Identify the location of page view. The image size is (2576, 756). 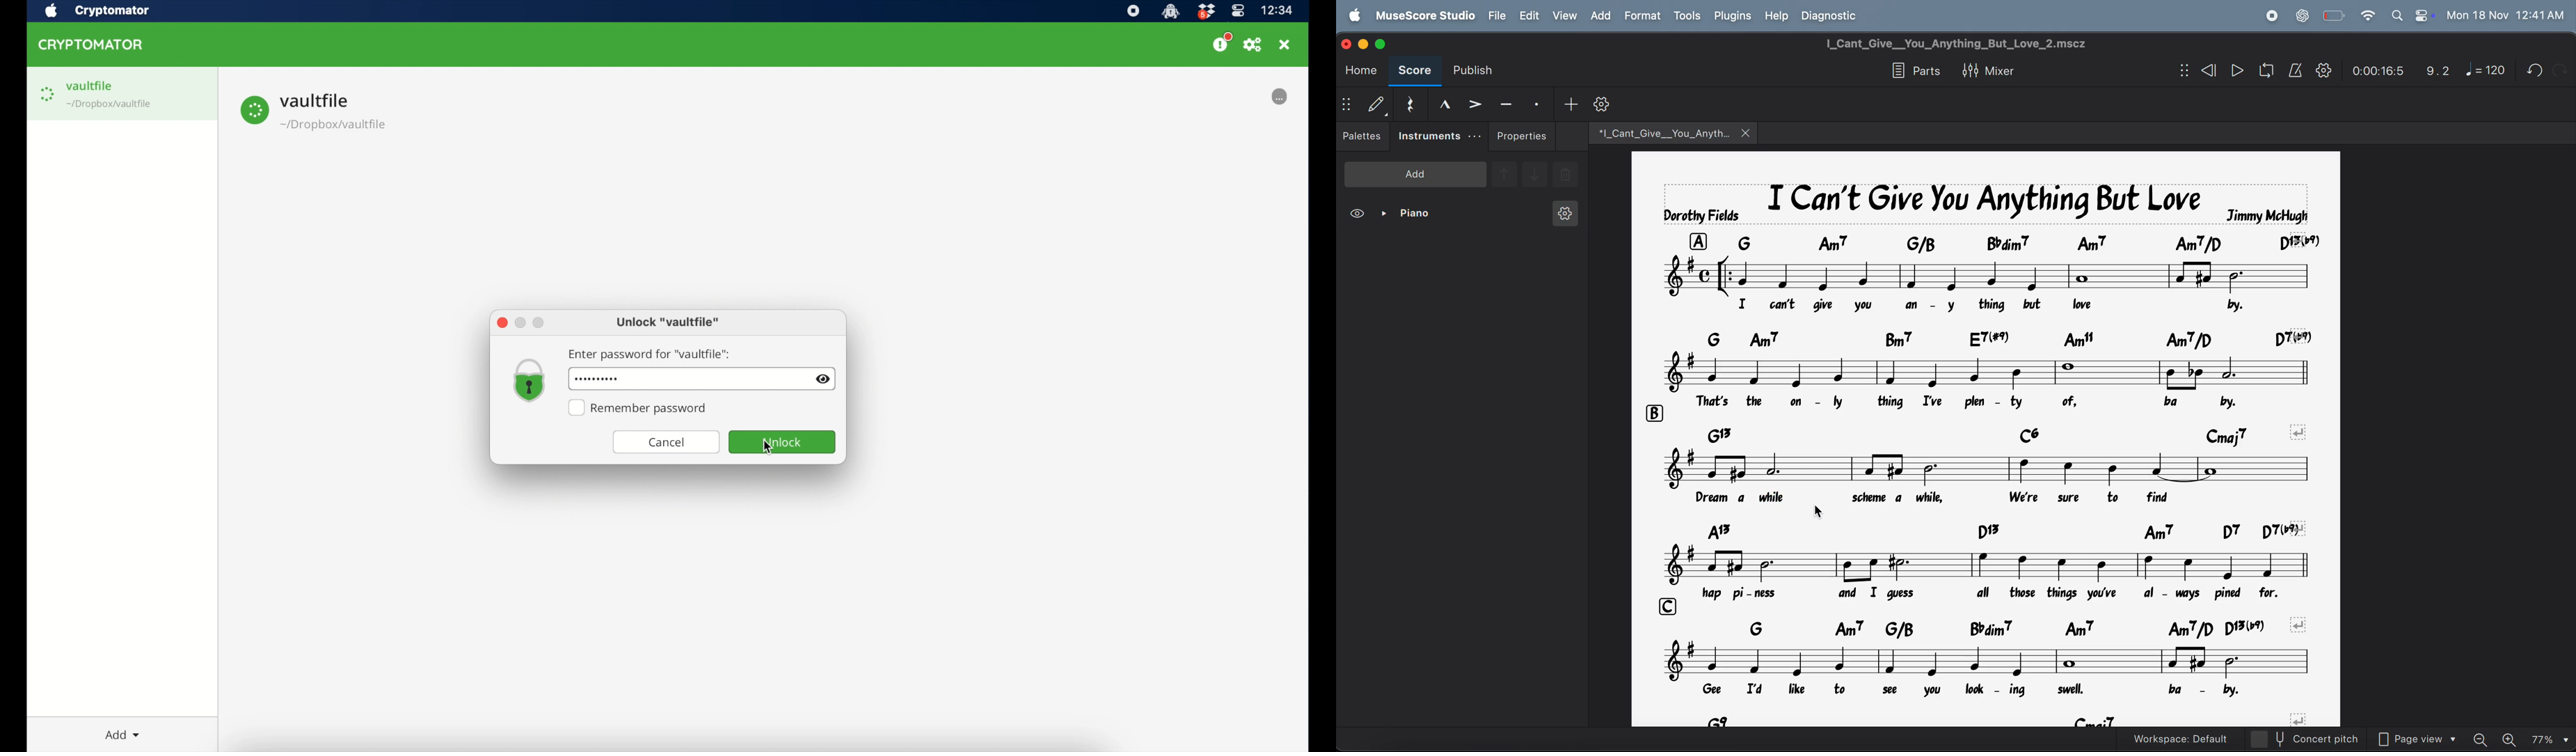
(2415, 737).